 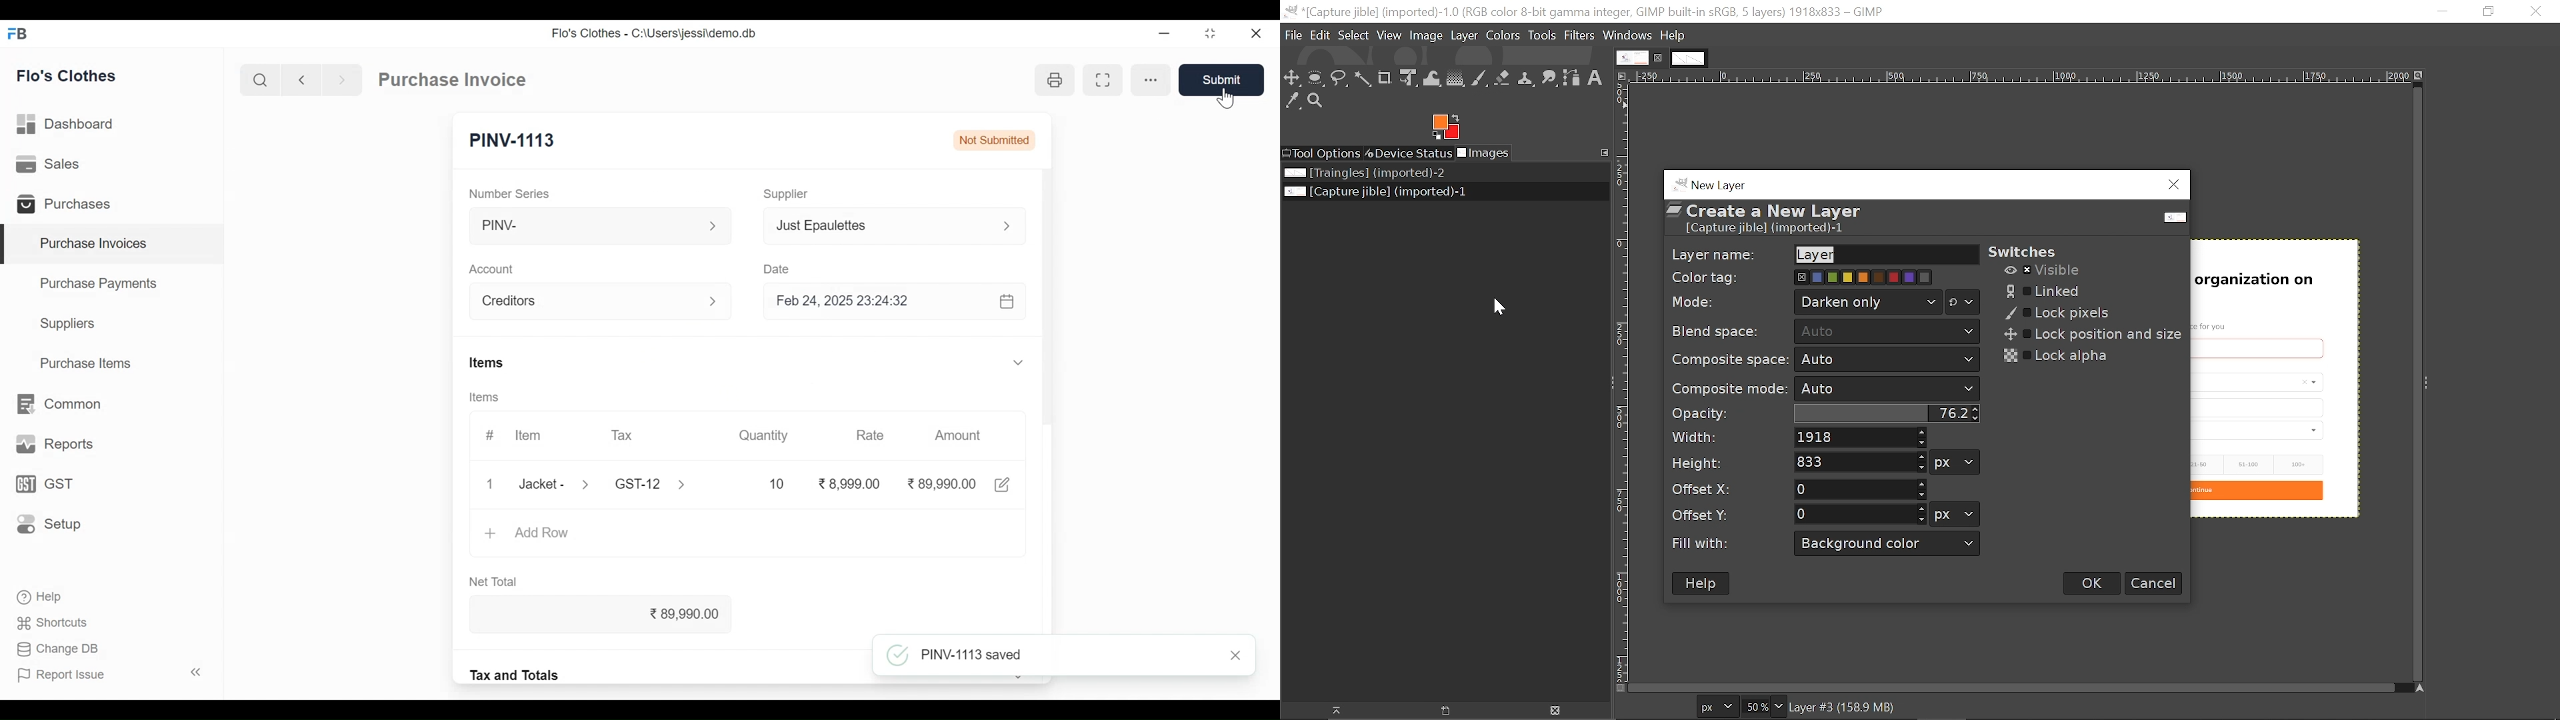 What do you see at coordinates (688, 486) in the screenshot?
I see `Expand` at bounding box center [688, 486].